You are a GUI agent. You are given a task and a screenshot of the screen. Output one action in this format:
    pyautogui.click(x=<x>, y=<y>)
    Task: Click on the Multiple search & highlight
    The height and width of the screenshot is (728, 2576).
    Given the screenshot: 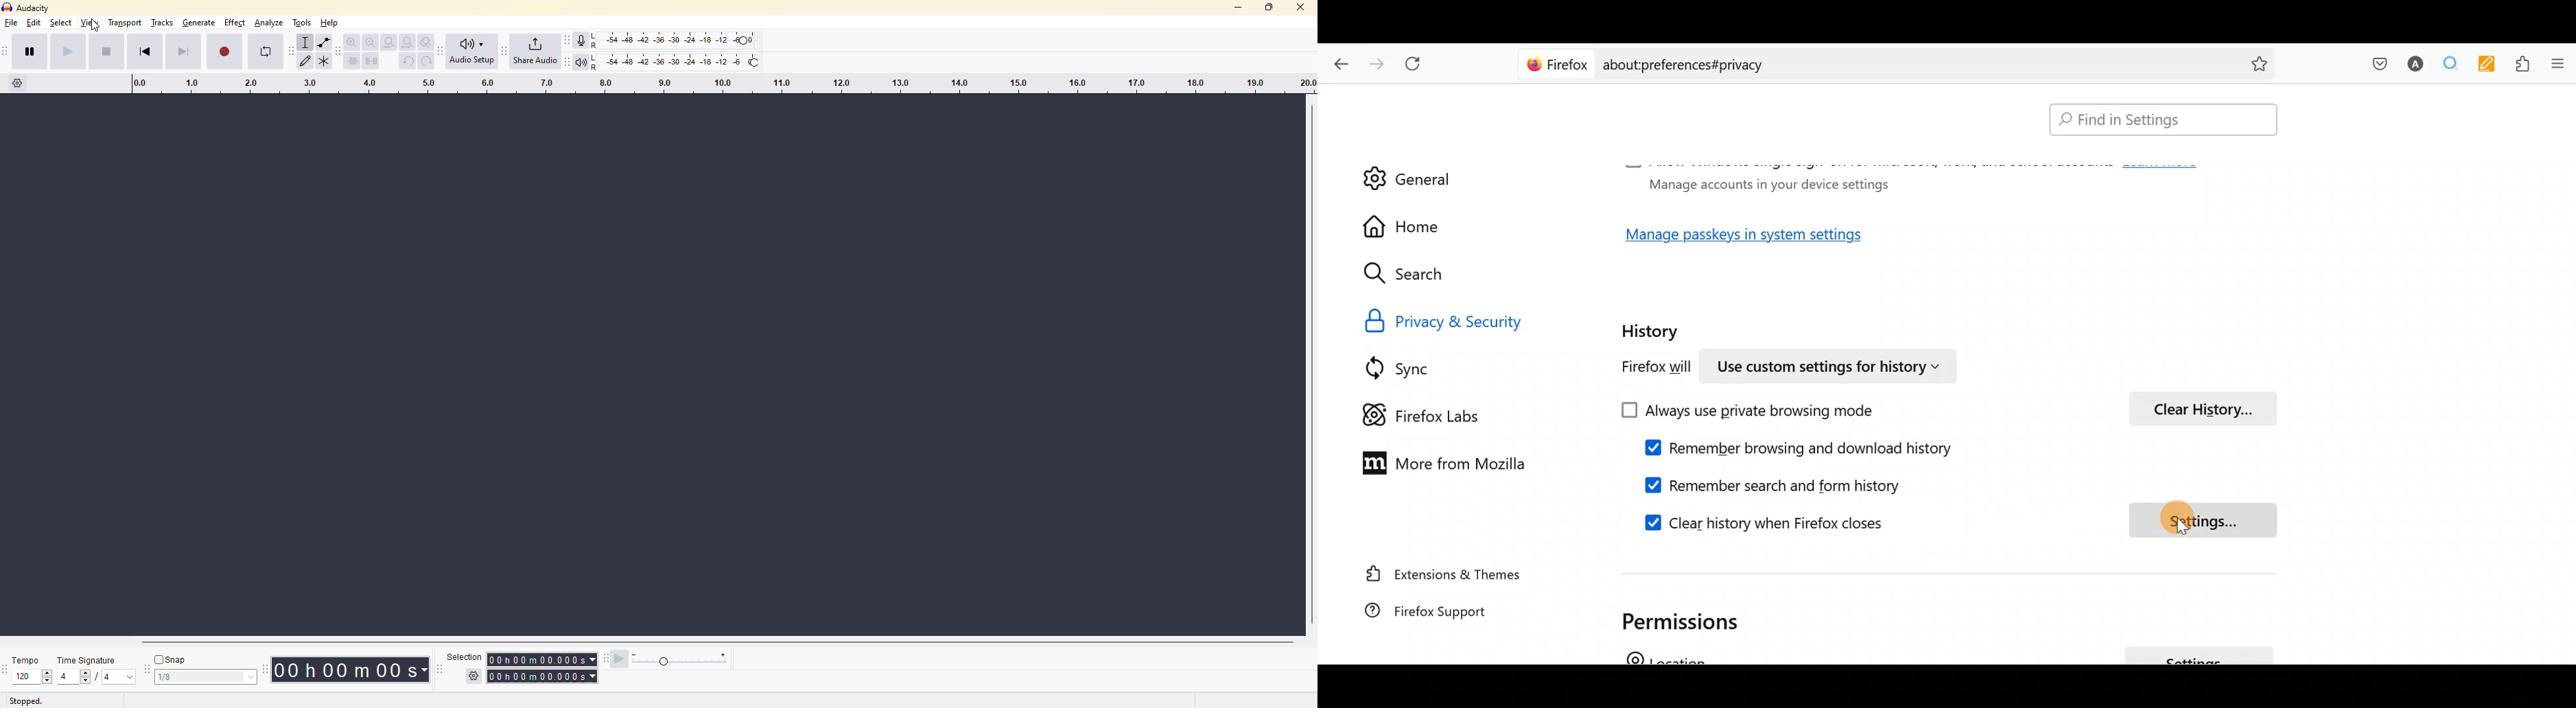 What is the action you would take?
    pyautogui.click(x=2446, y=65)
    